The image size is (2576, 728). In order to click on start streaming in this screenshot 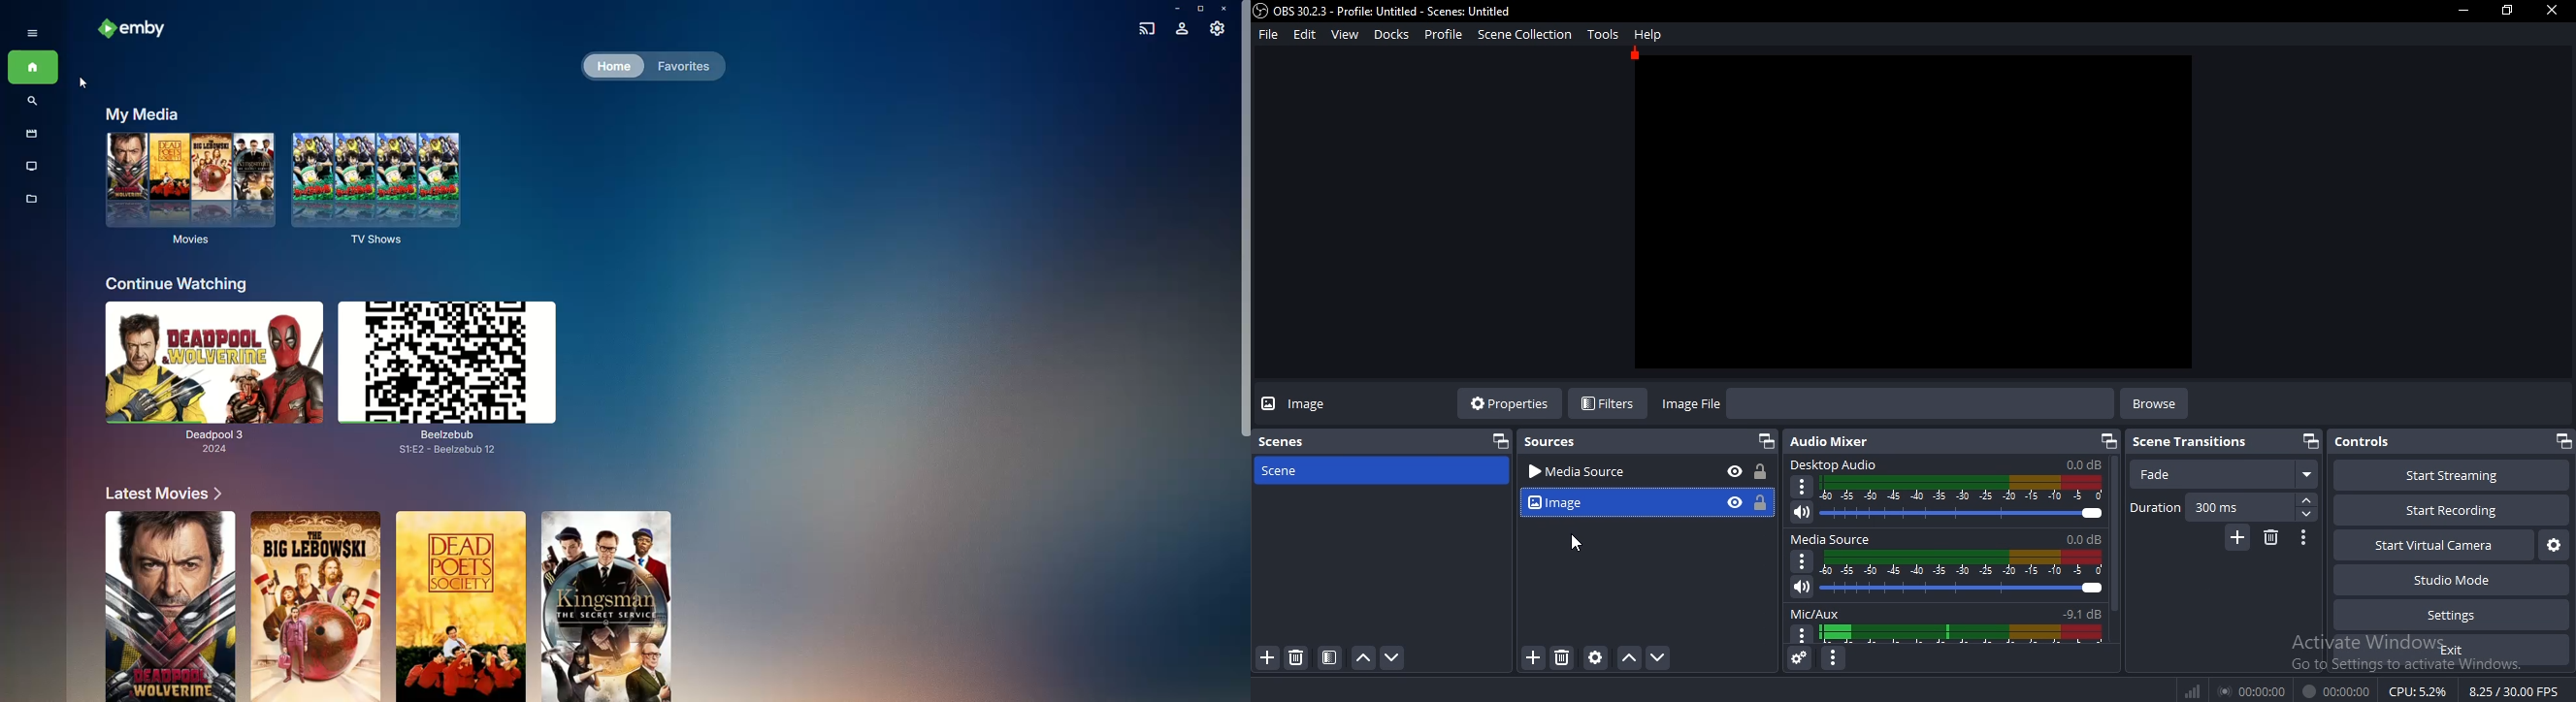, I will do `click(2445, 475)`.